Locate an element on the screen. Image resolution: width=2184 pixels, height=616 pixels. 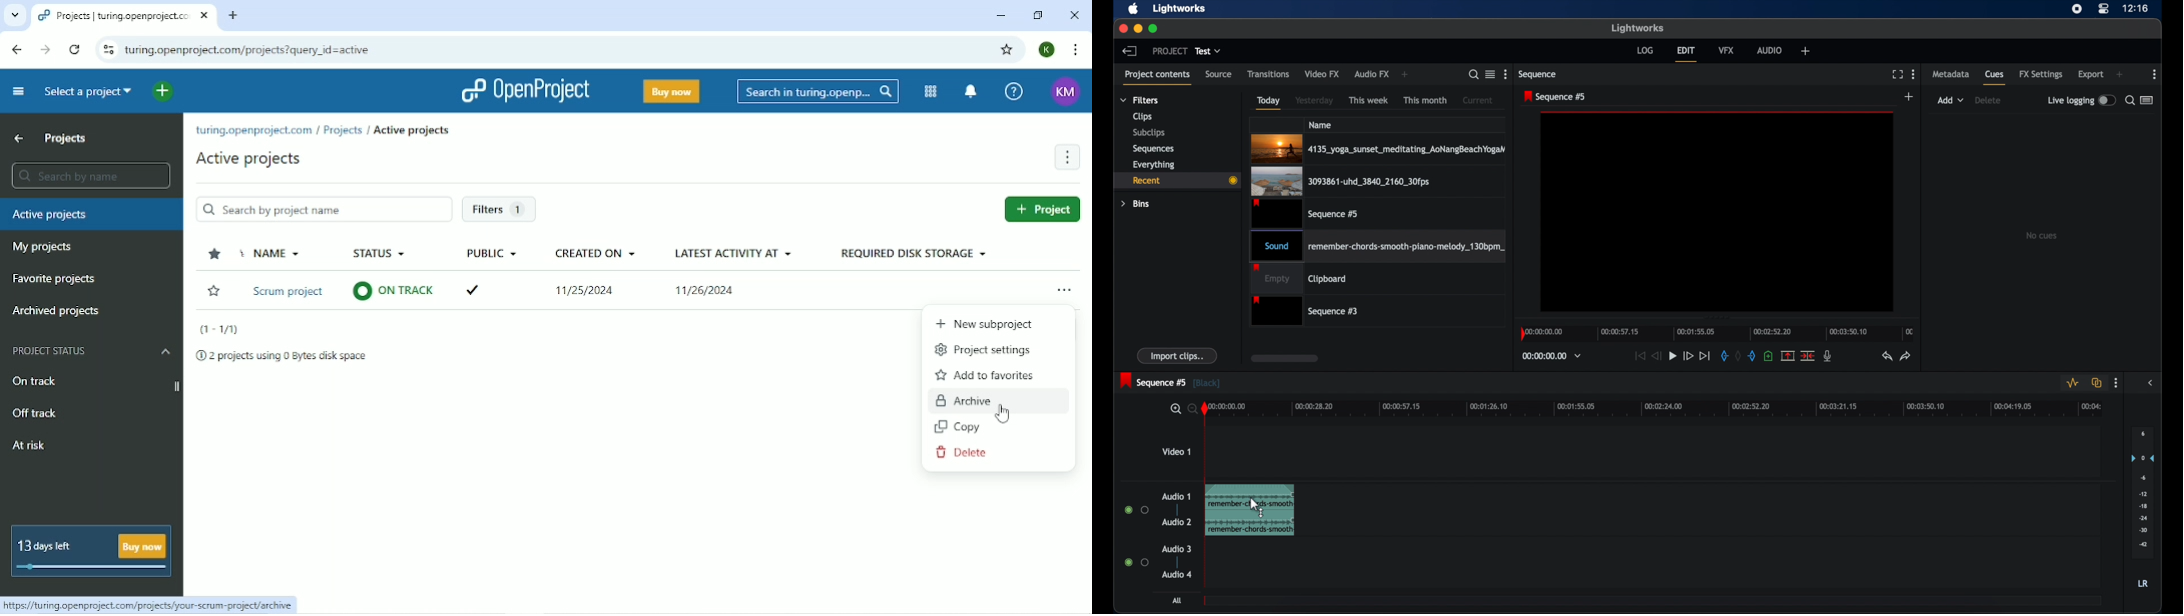
all is located at coordinates (1178, 600).